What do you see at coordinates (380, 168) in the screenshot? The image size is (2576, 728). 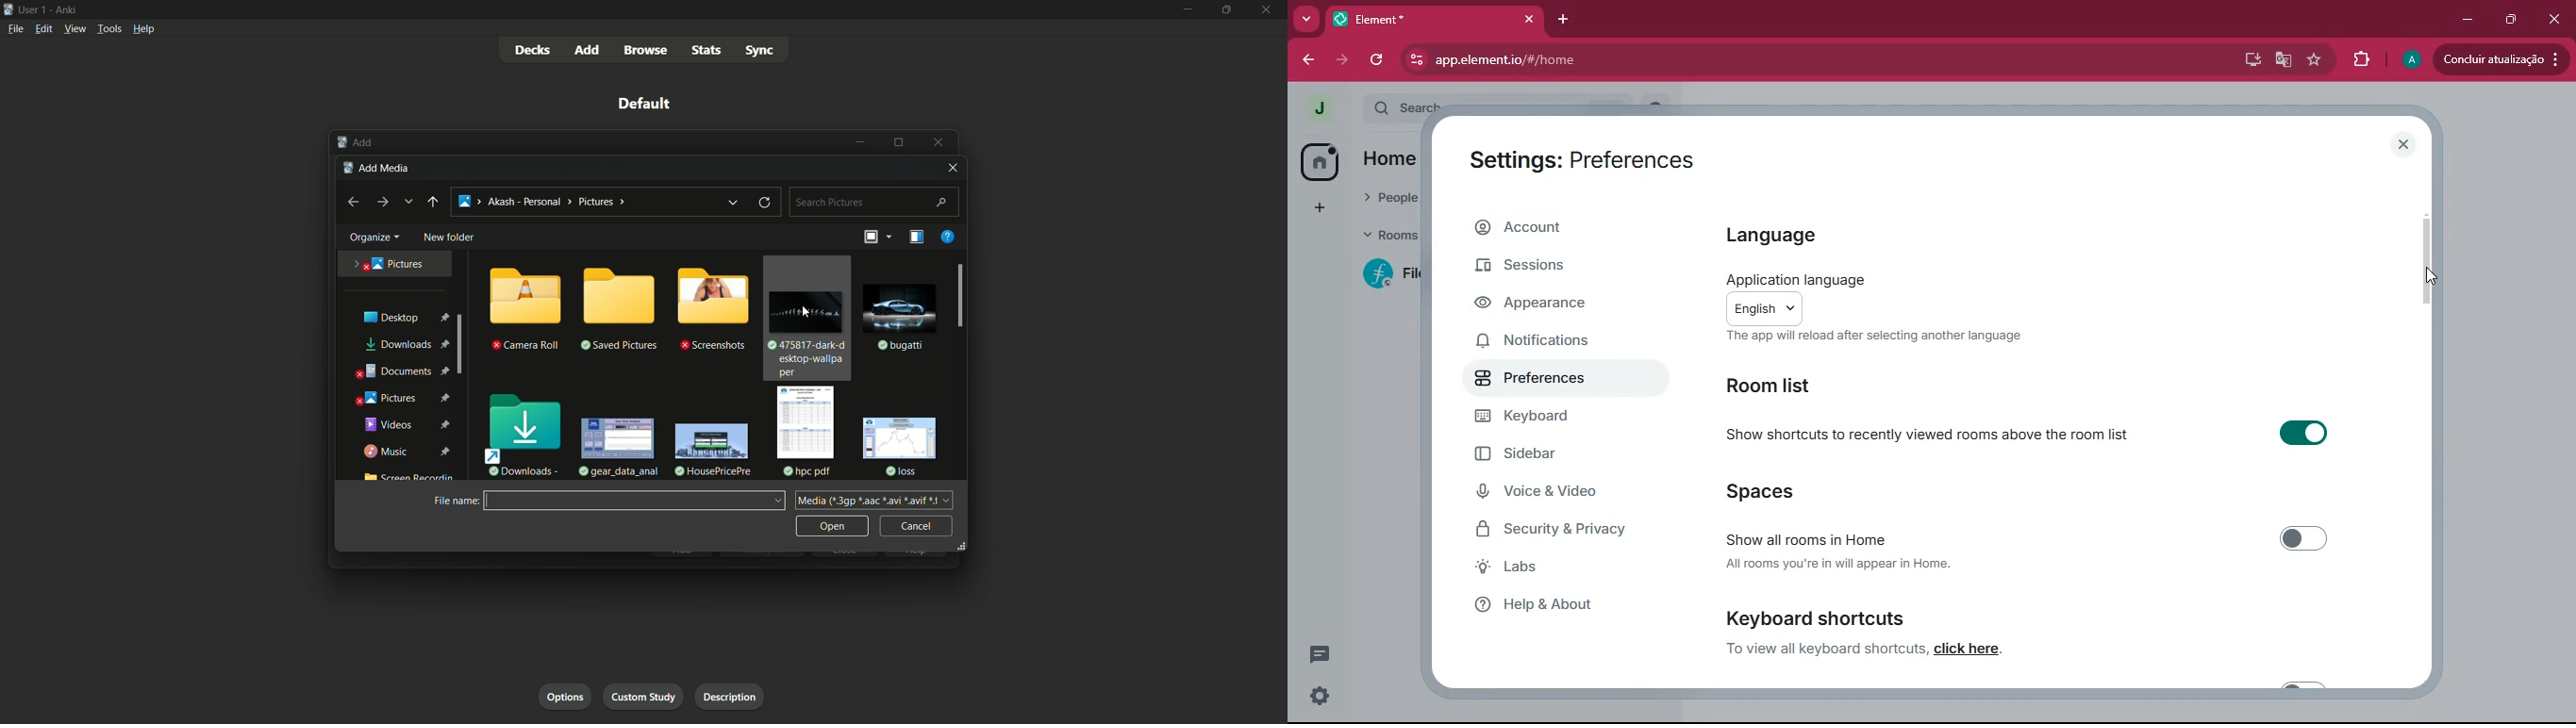 I see `add media` at bounding box center [380, 168].